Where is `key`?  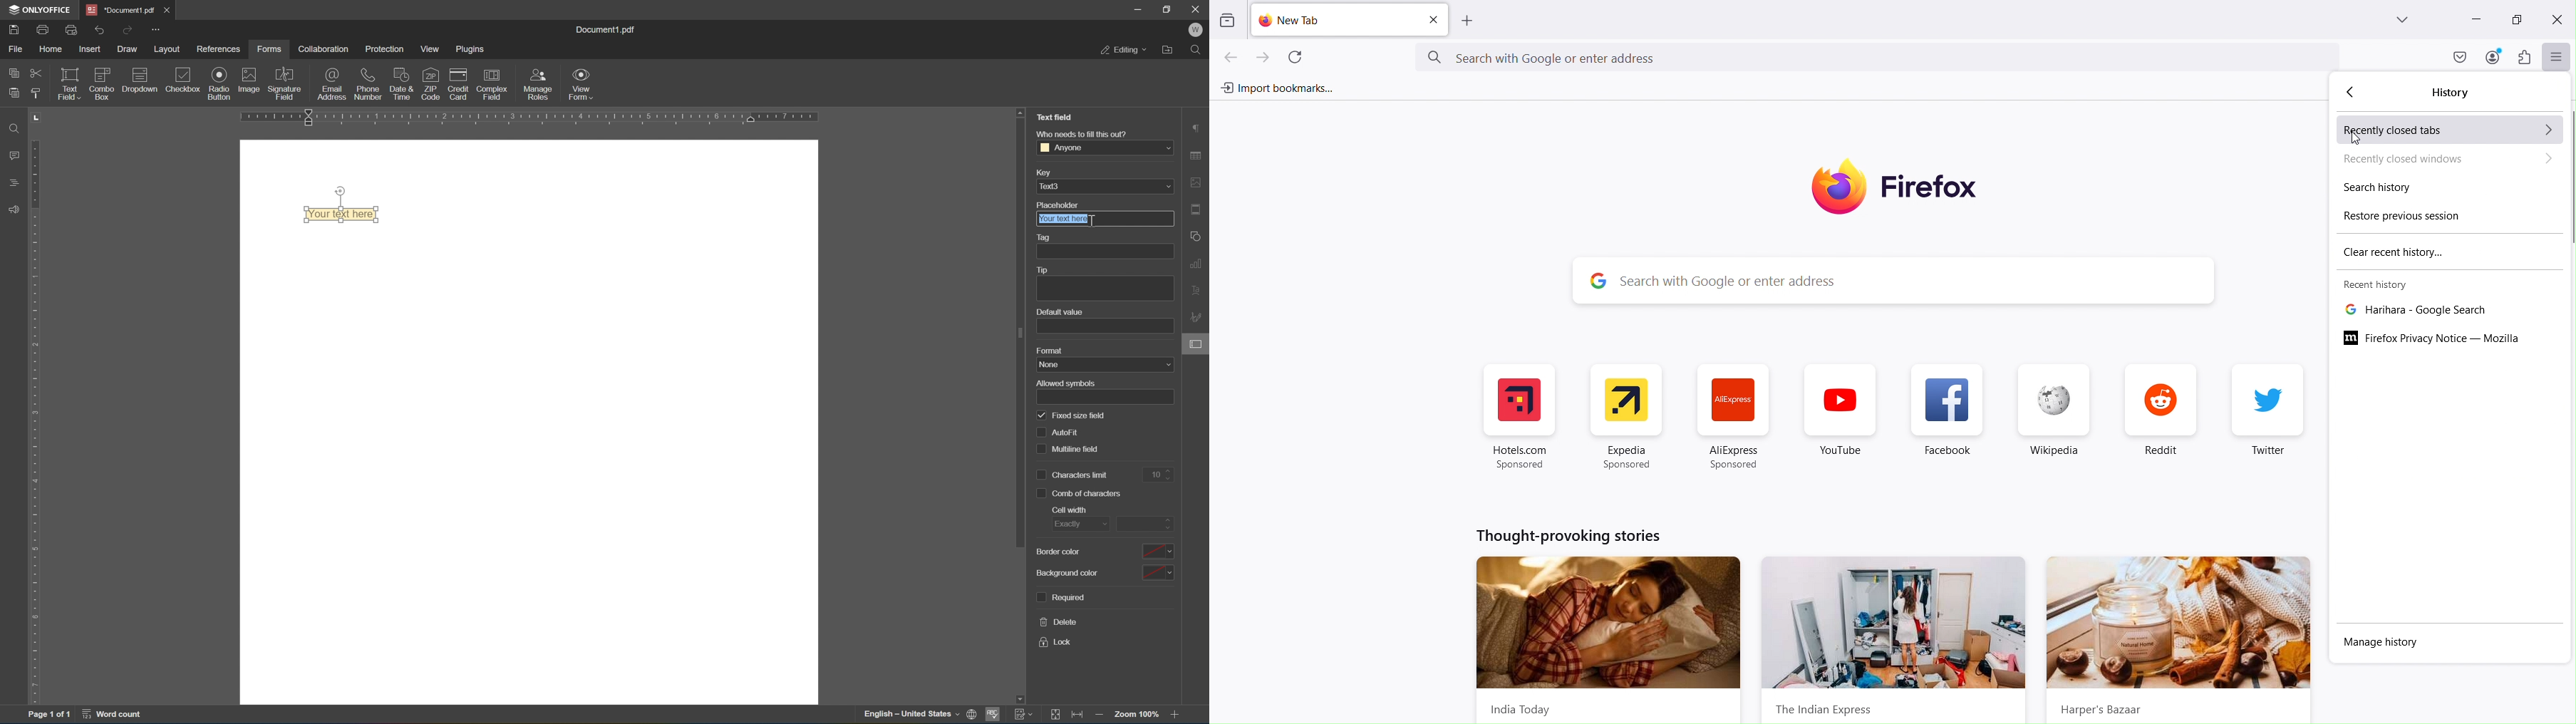
key is located at coordinates (1050, 172).